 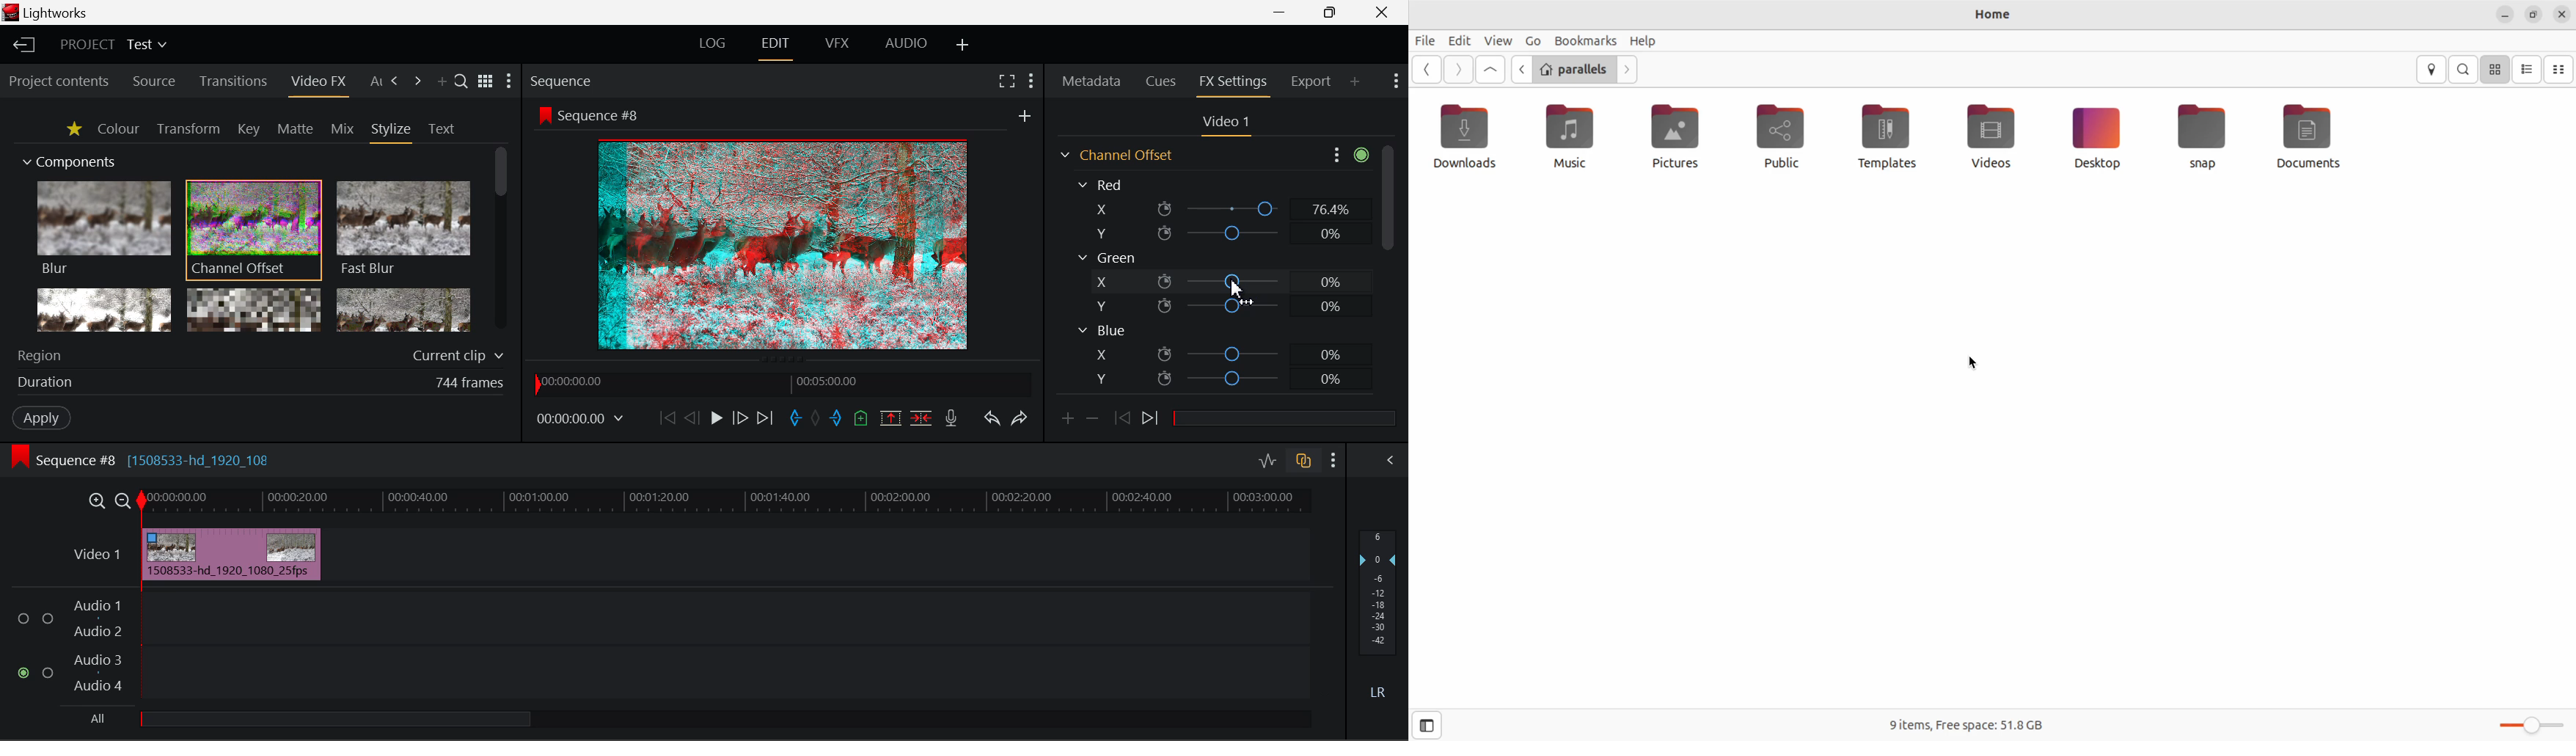 What do you see at coordinates (1218, 305) in the screenshot?
I see `Green Y` at bounding box center [1218, 305].